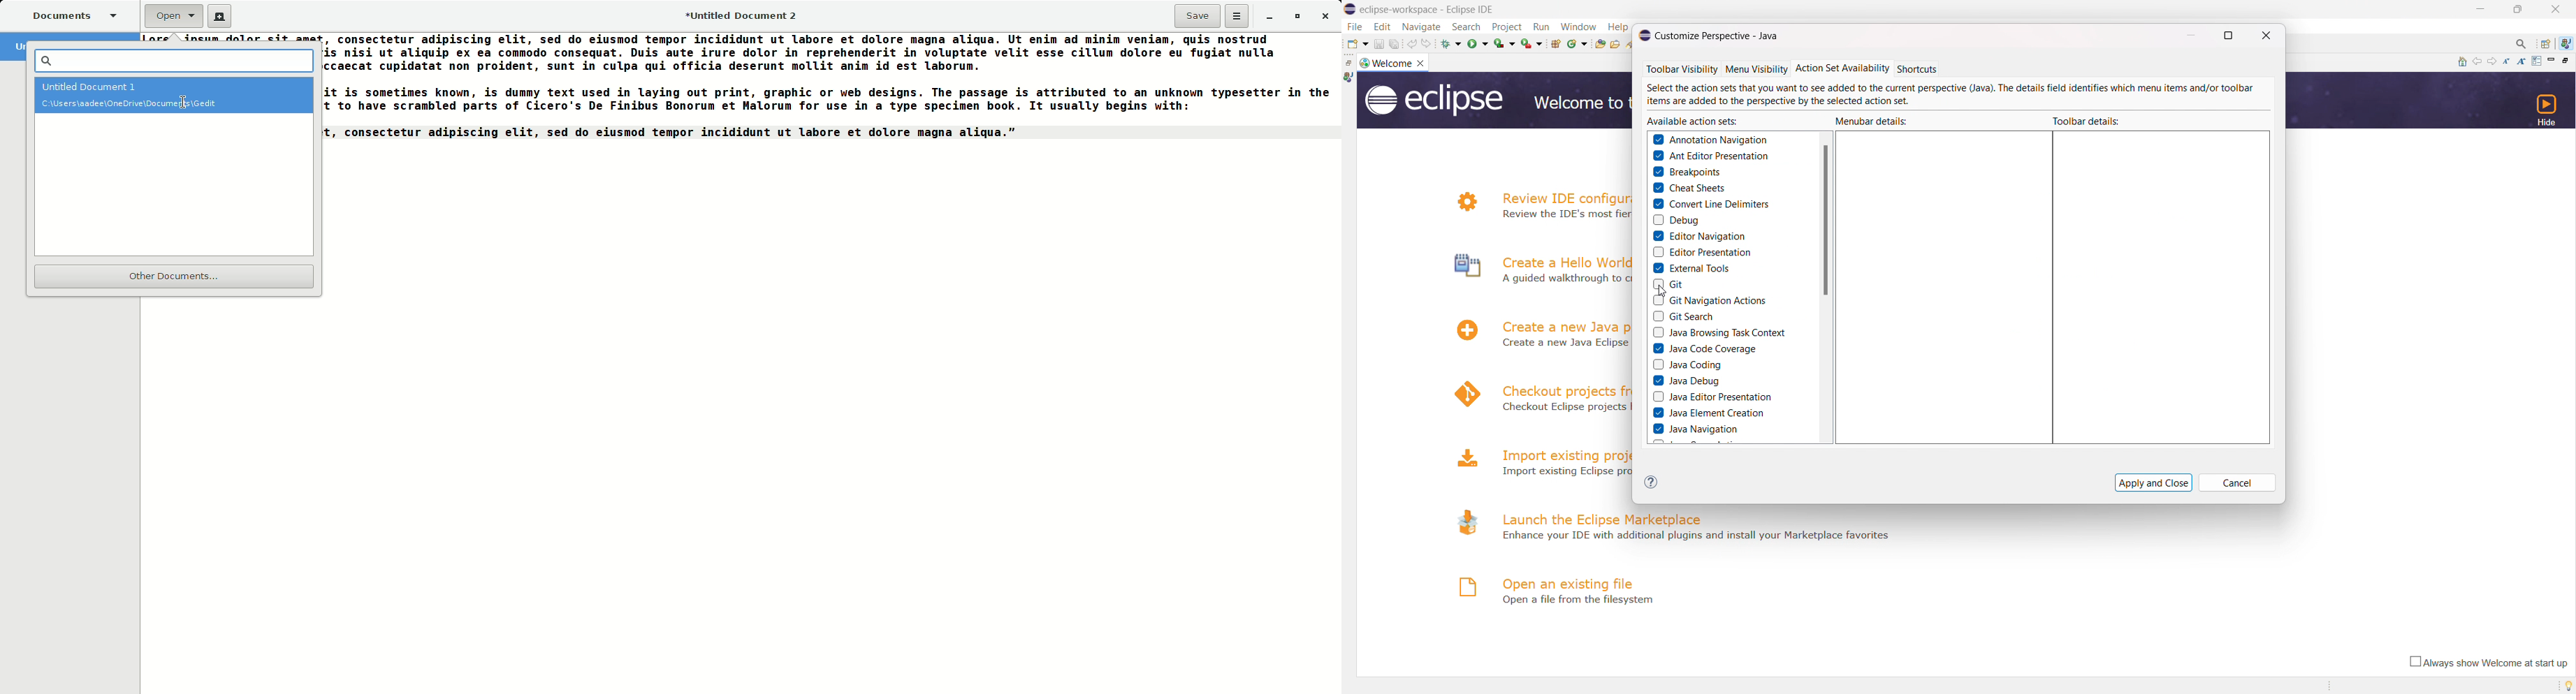 The image size is (2576, 700). I want to click on Cursor, so click(184, 105).